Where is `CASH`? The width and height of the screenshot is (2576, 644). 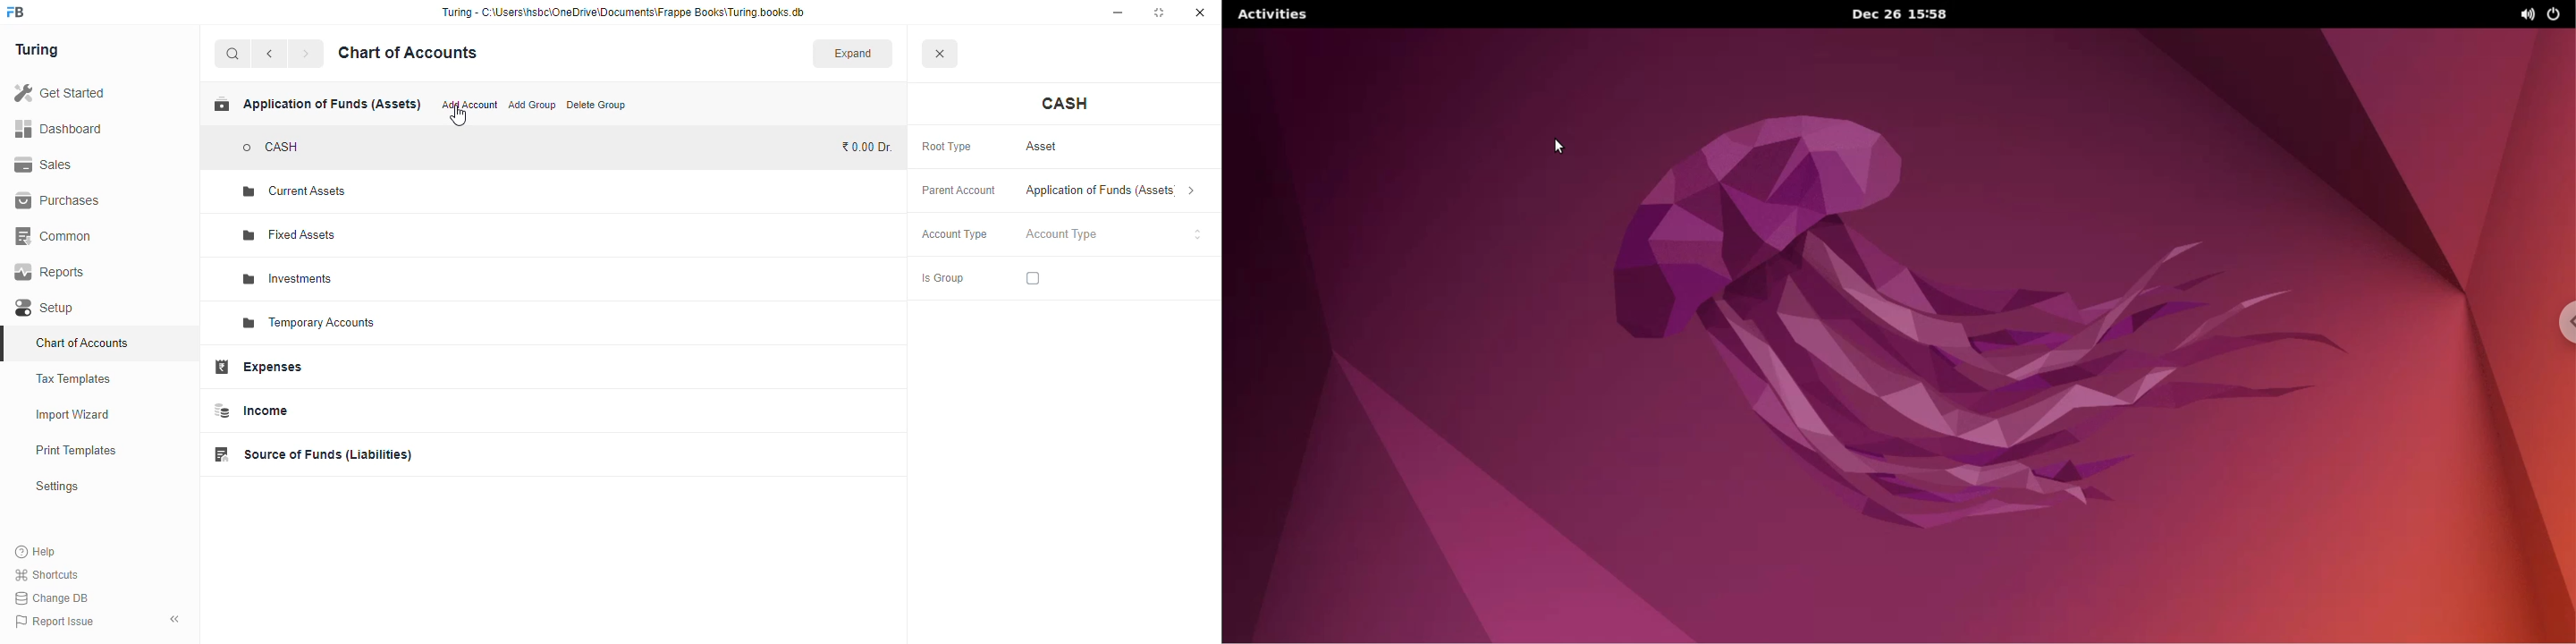 CASH is located at coordinates (272, 148).